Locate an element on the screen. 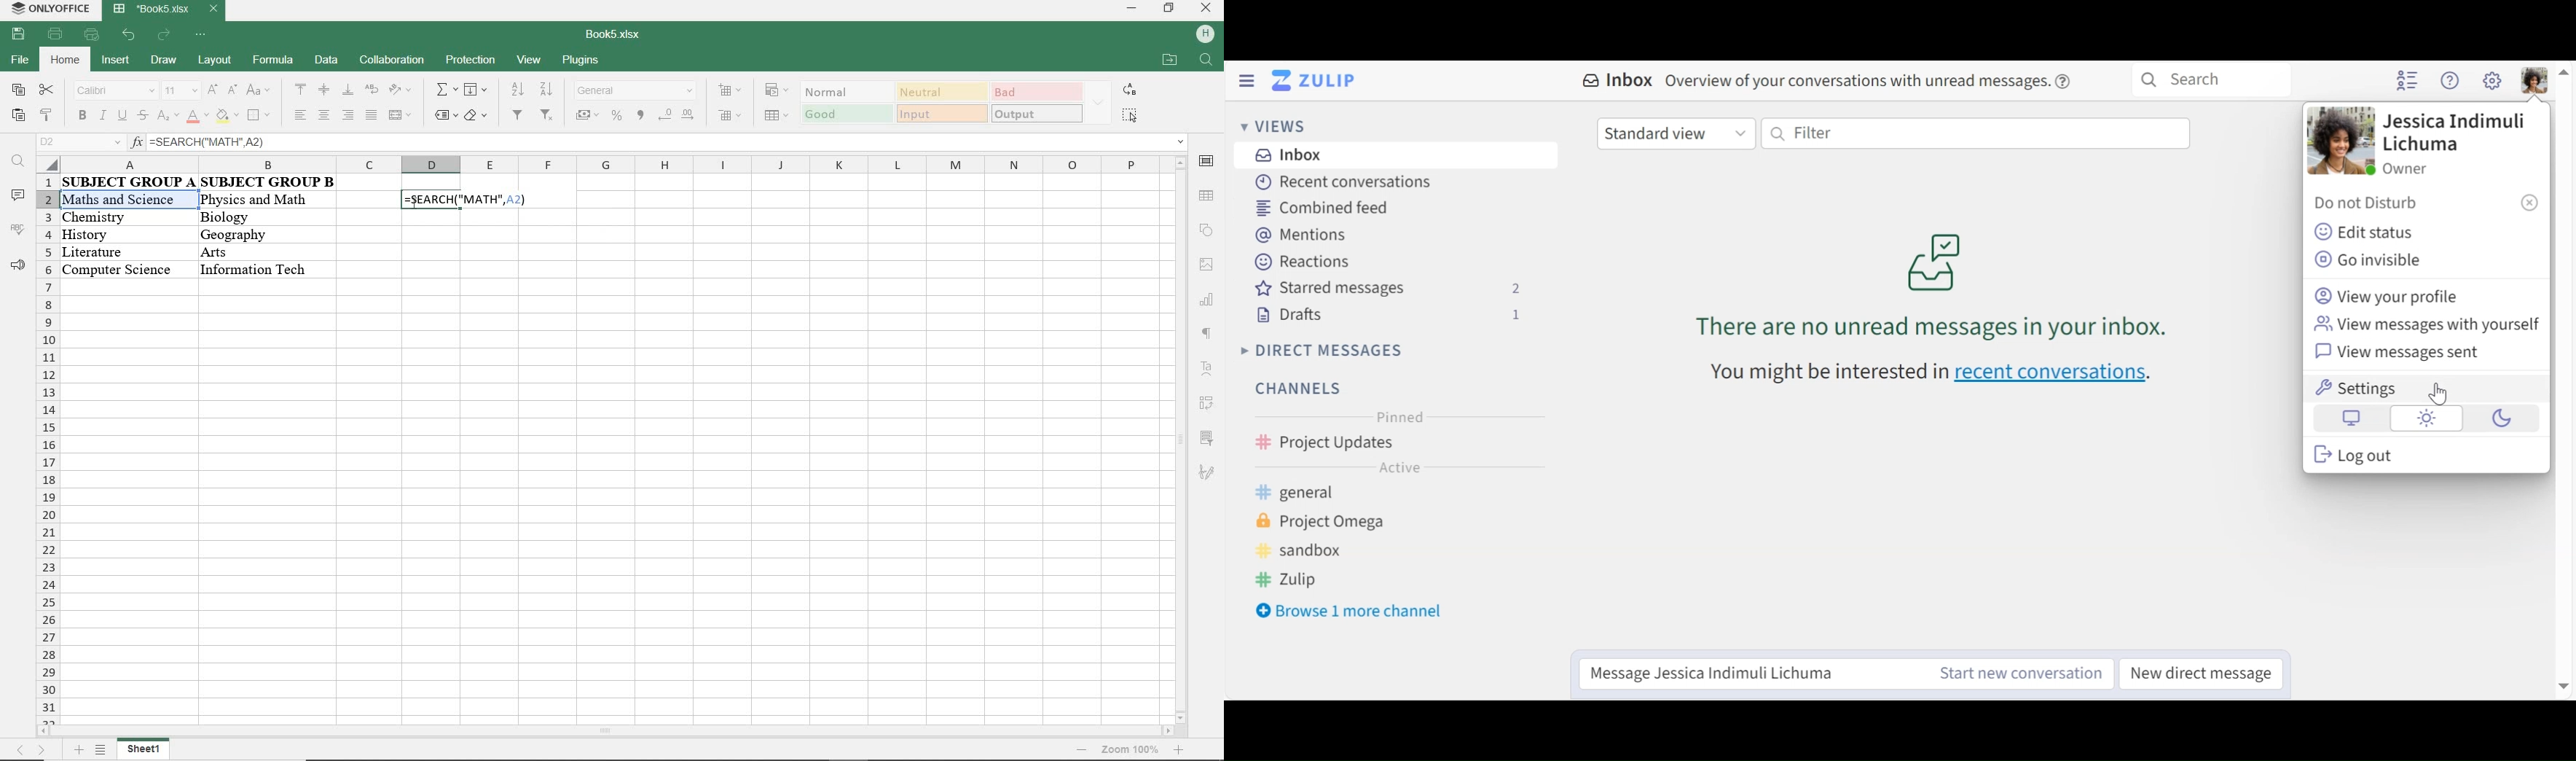  User name is located at coordinates (2451, 132).